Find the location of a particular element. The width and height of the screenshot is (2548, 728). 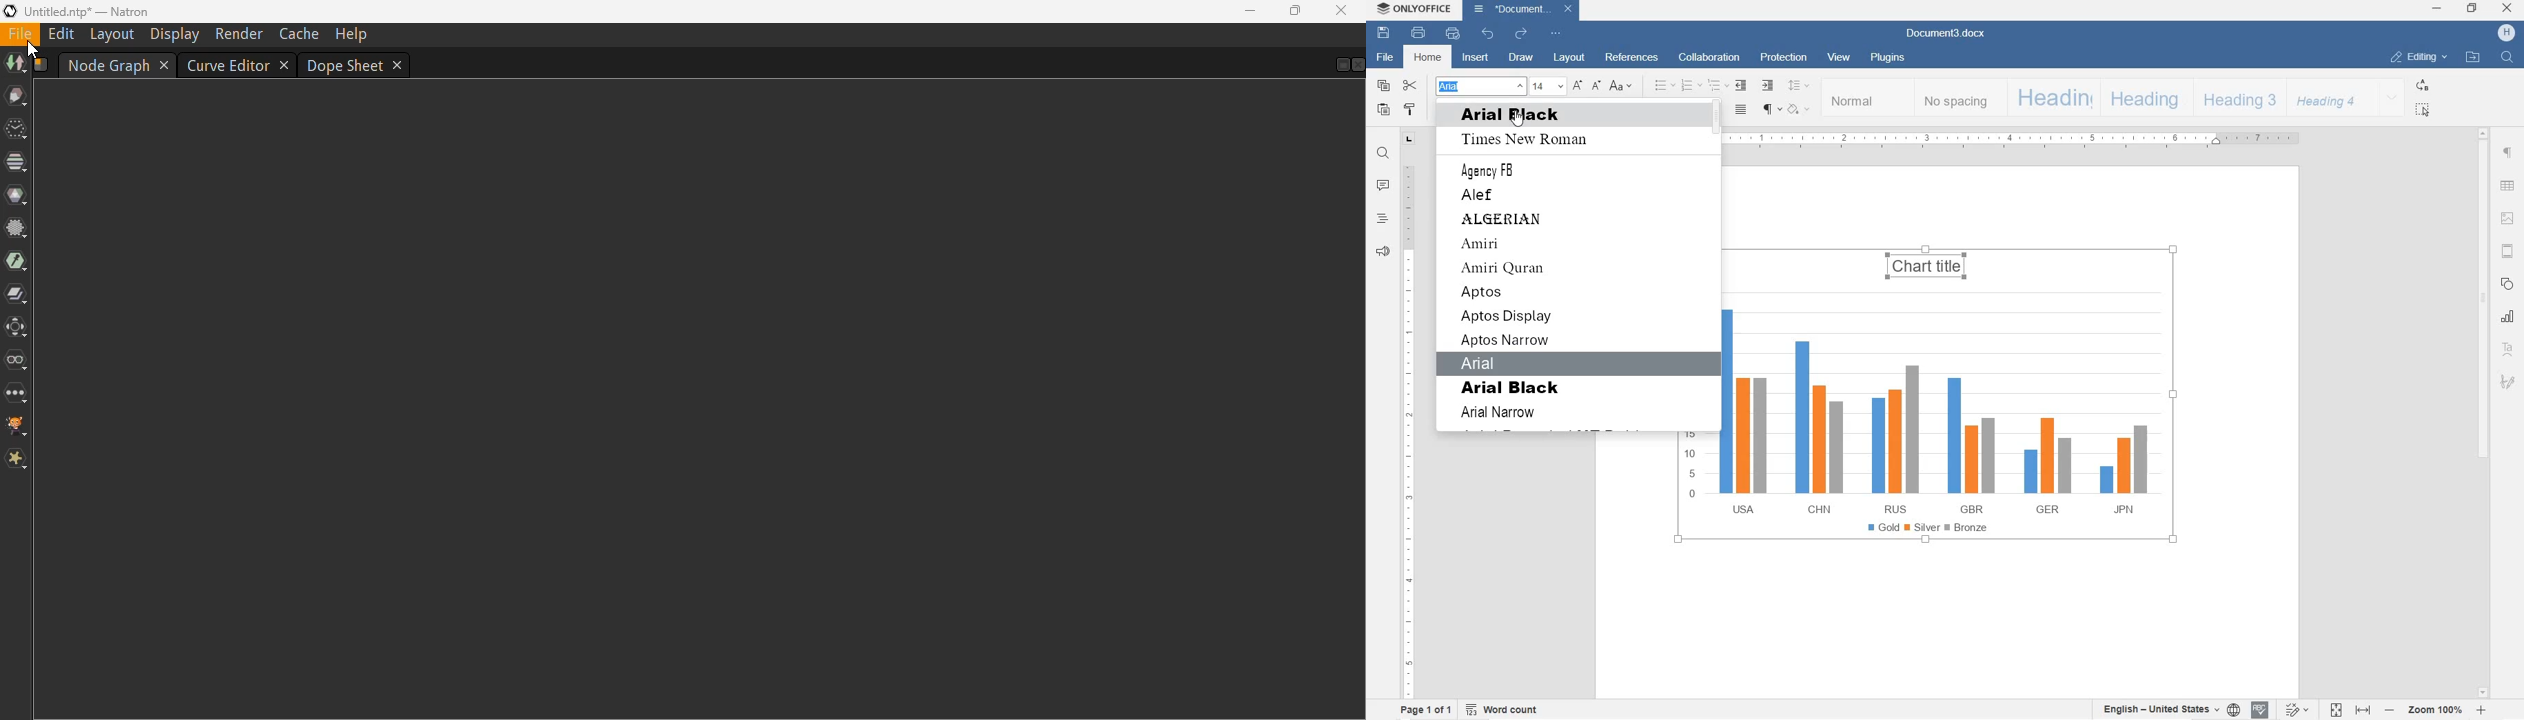

PRINT is located at coordinates (1420, 34).